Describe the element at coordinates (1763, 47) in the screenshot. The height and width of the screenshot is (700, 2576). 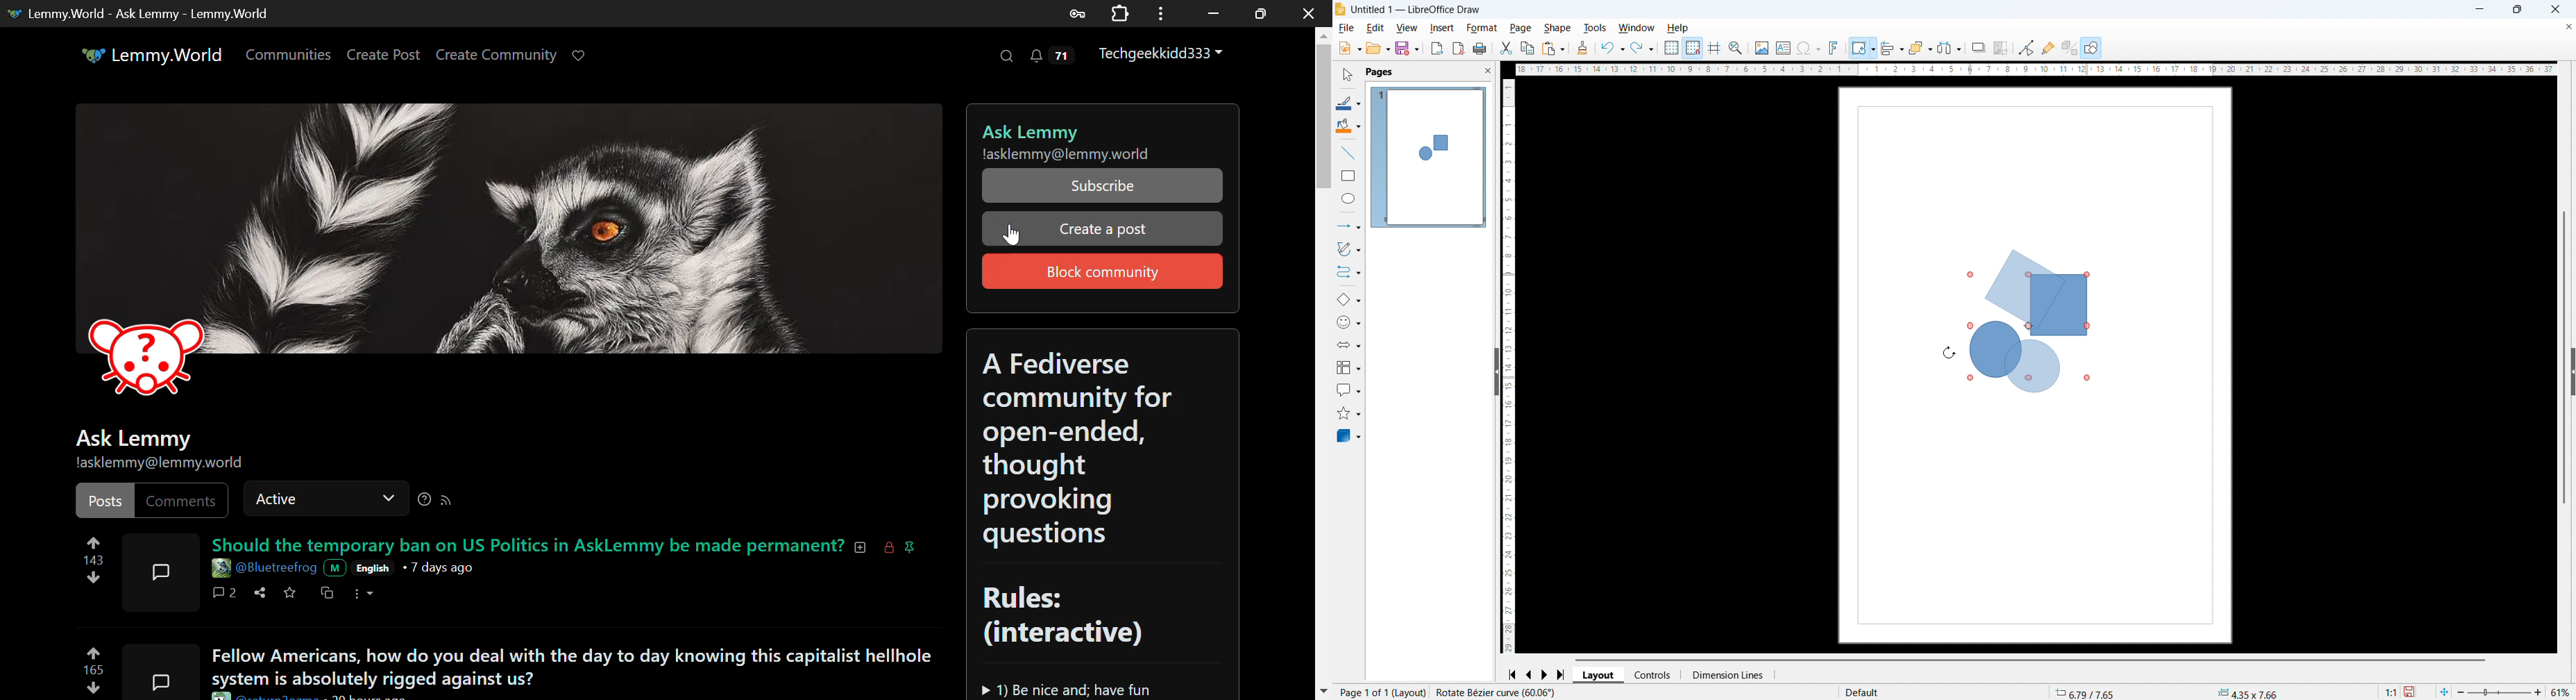
I see `Insert image ` at that location.